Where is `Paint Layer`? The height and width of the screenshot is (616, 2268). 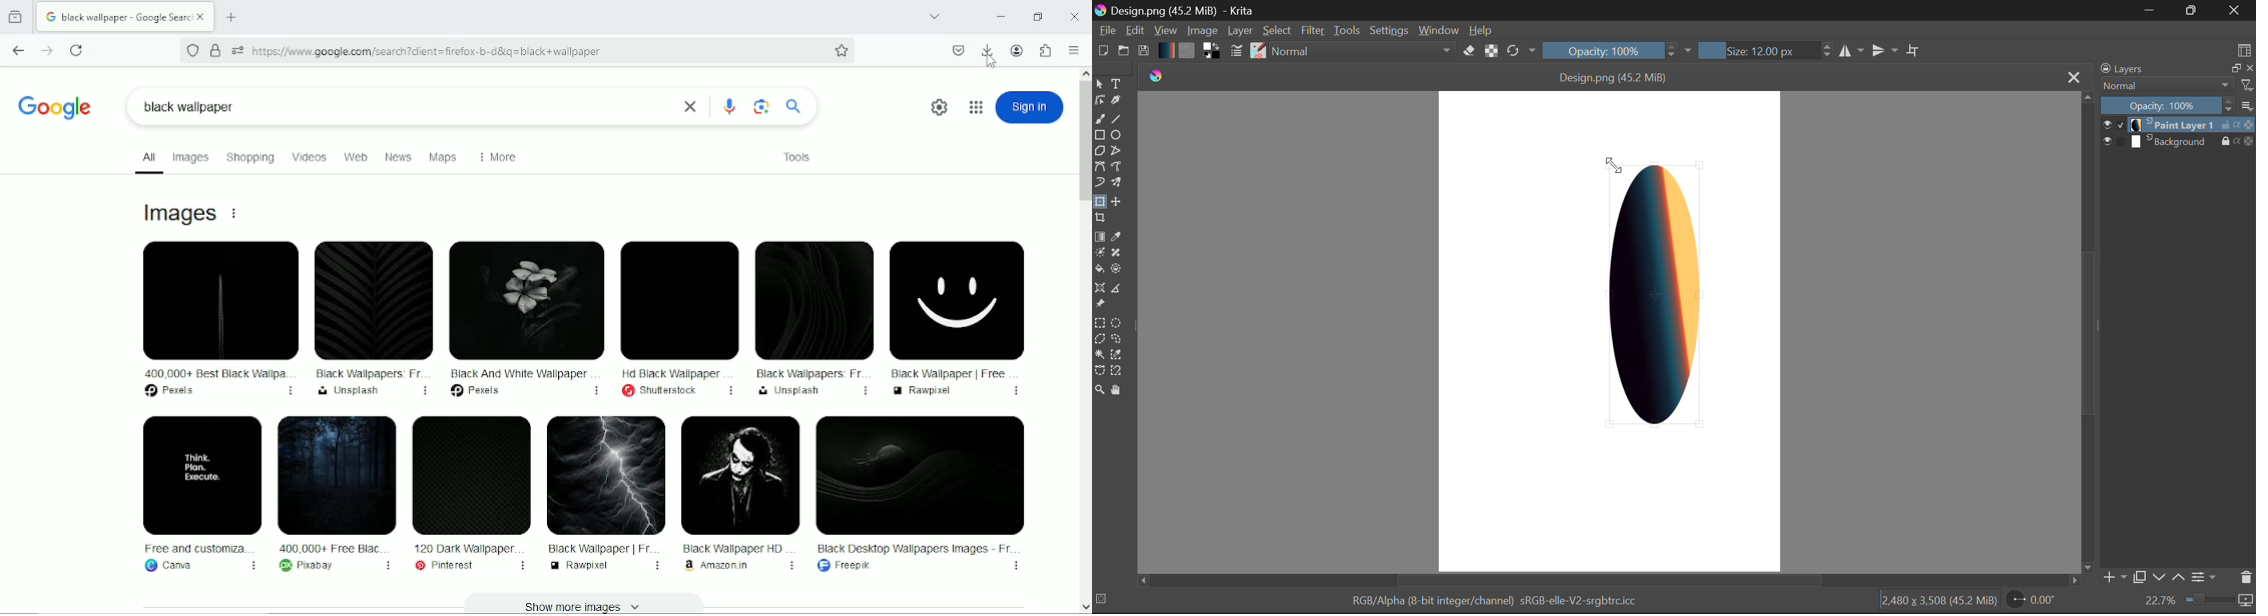 Paint Layer is located at coordinates (2179, 125).